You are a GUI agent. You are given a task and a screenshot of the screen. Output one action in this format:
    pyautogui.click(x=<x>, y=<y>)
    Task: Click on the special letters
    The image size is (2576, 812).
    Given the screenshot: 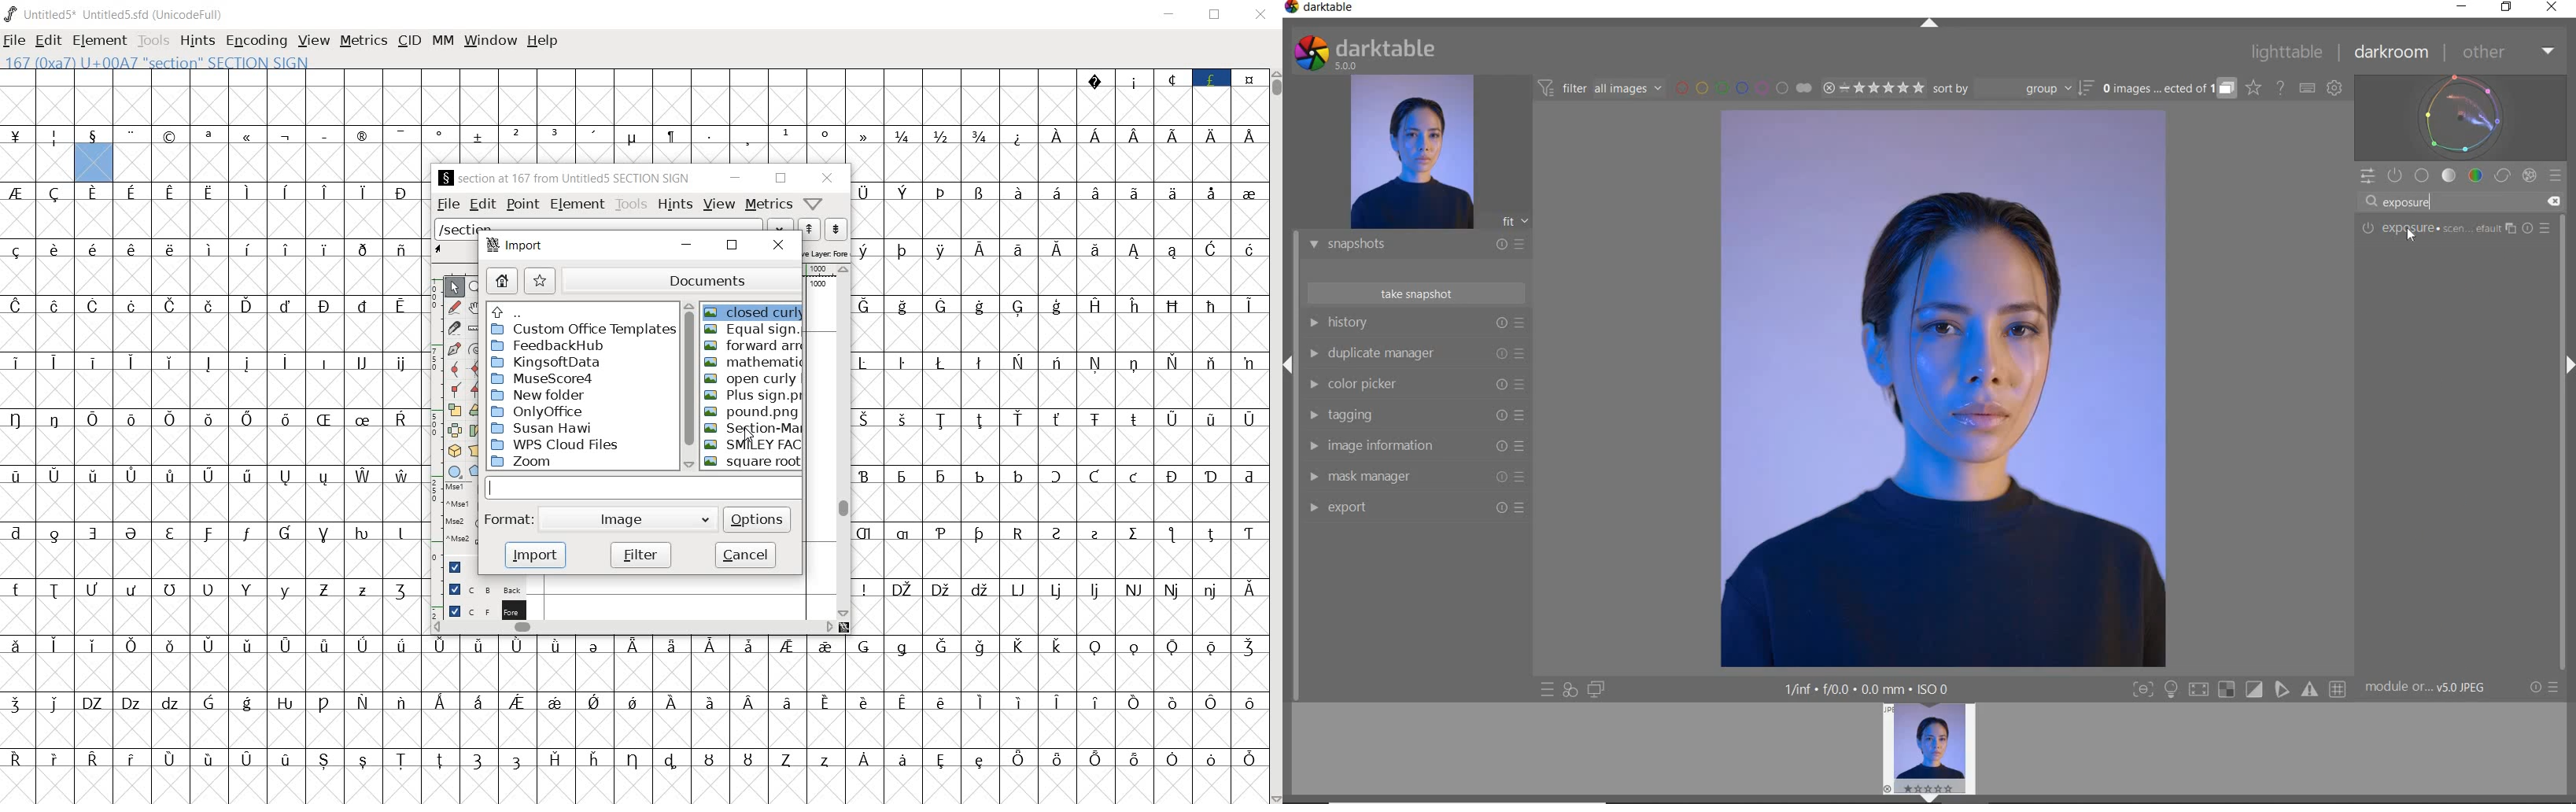 What is the action you would take?
    pyautogui.click(x=1058, y=588)
    